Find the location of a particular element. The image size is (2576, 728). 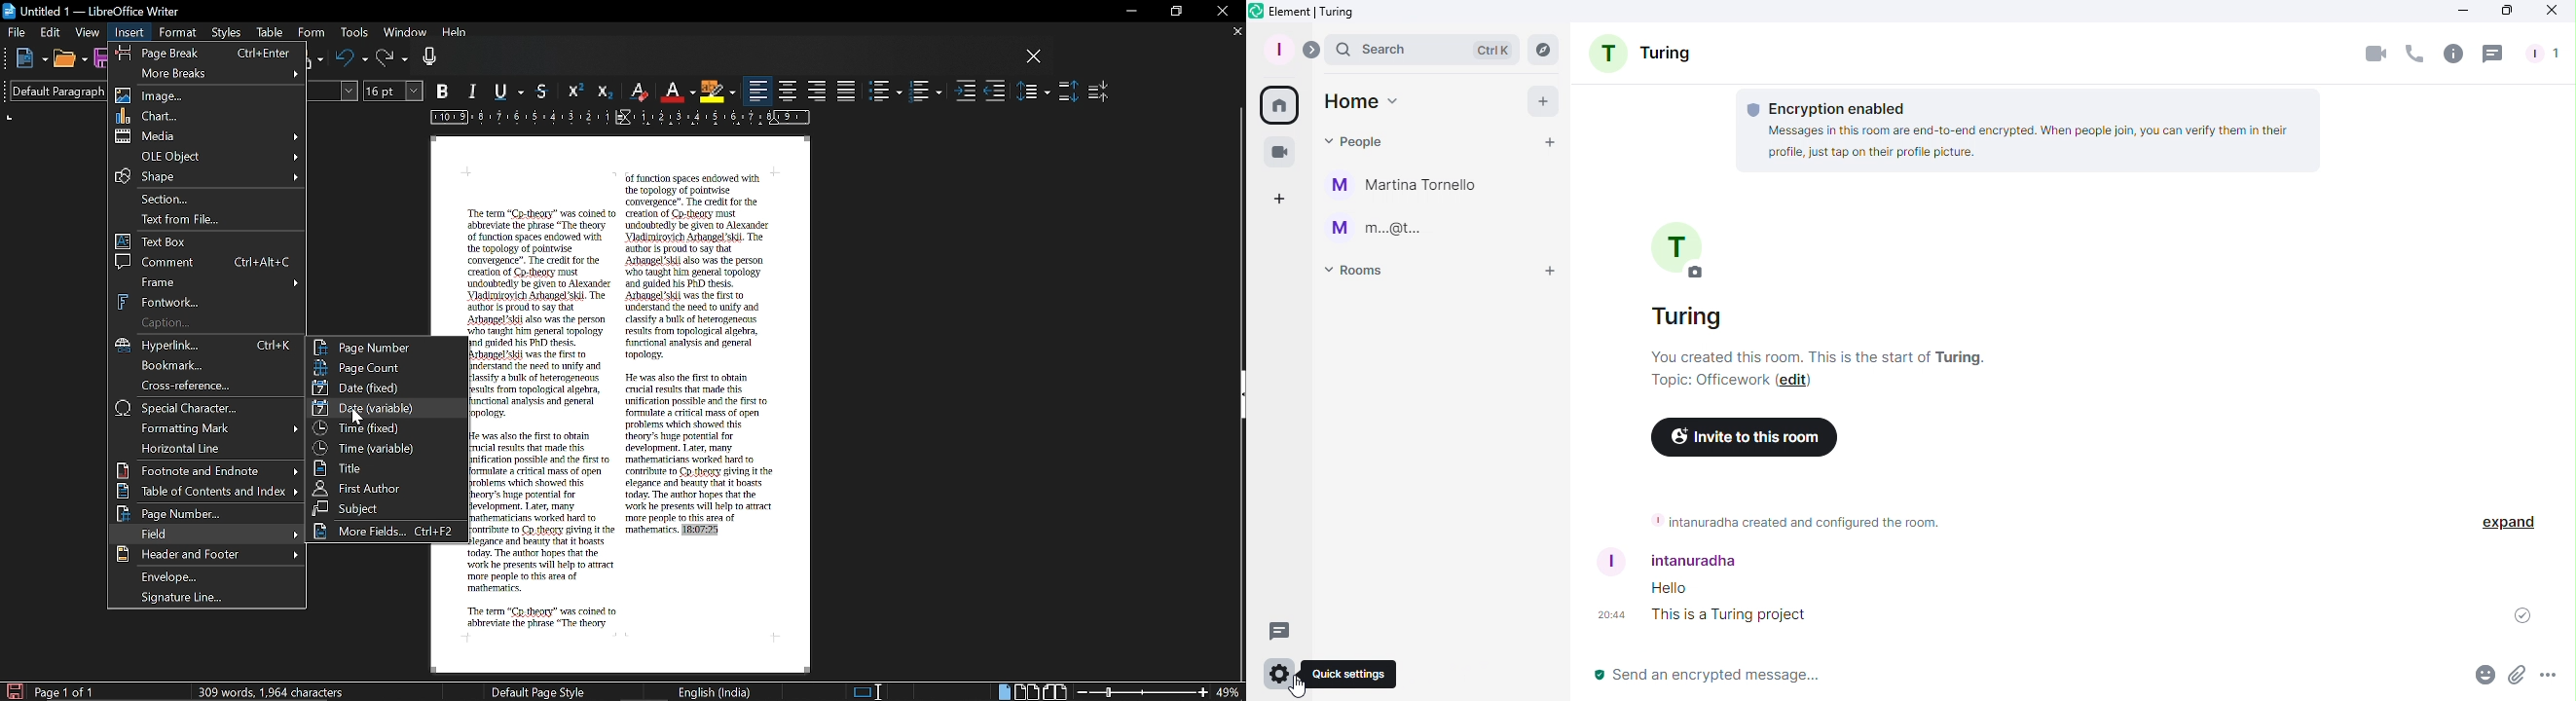

untitled 1 - libreoffice writer is located at coordinates (94, 9).